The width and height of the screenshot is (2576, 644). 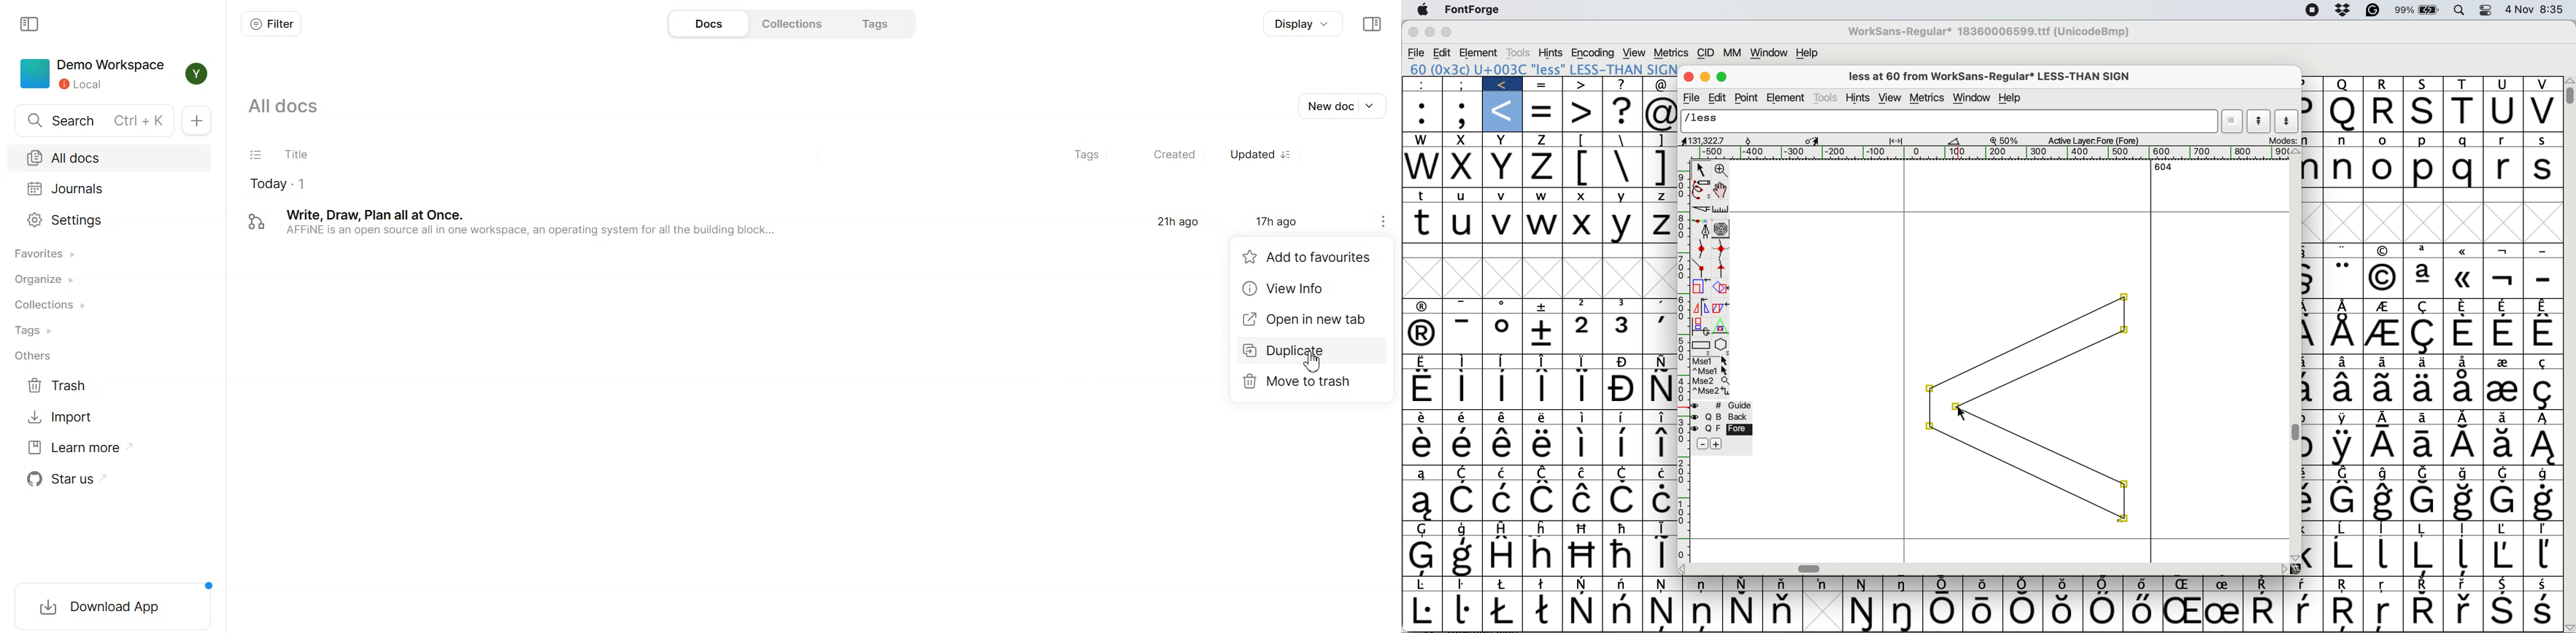 What do you see at coordinates (1701, 344) in the screenshot?
I see `rectangle or ellipse` at bounding box center [1701, 344].